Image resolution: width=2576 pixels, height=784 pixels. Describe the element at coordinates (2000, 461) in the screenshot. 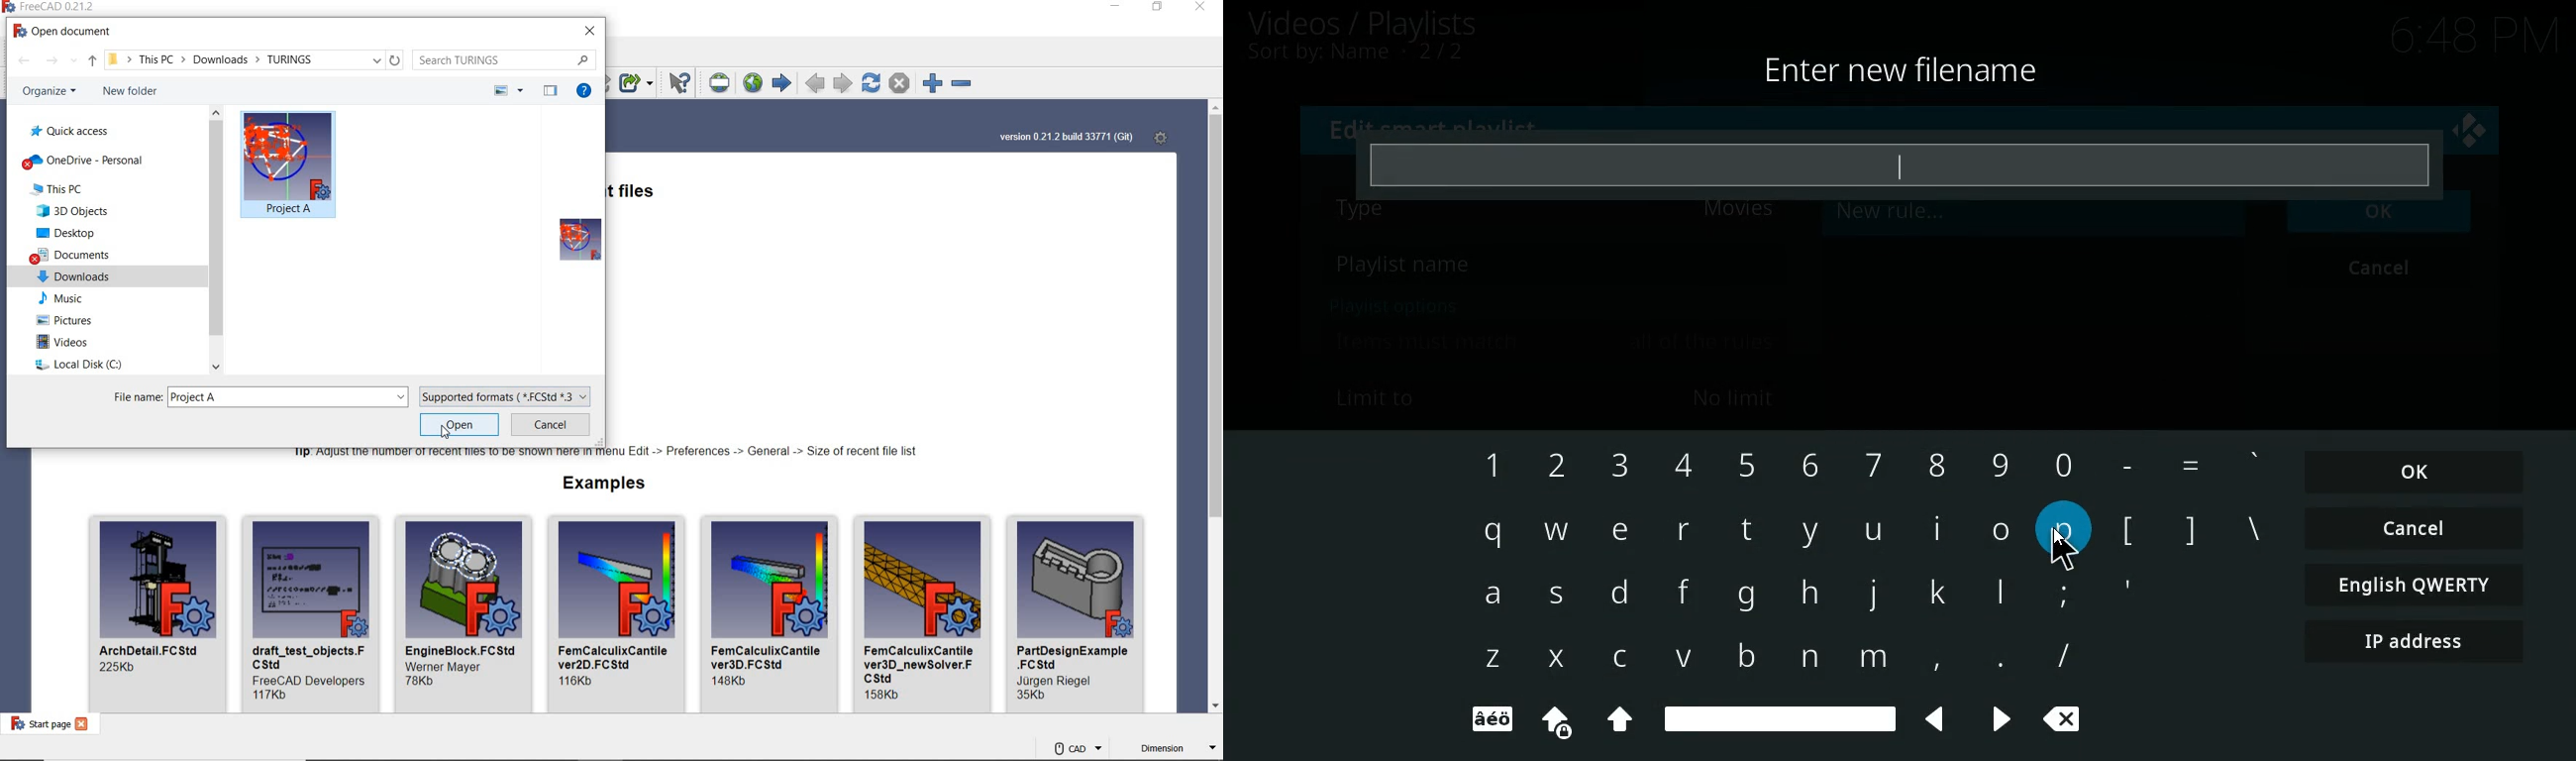

I see `9` at that location.